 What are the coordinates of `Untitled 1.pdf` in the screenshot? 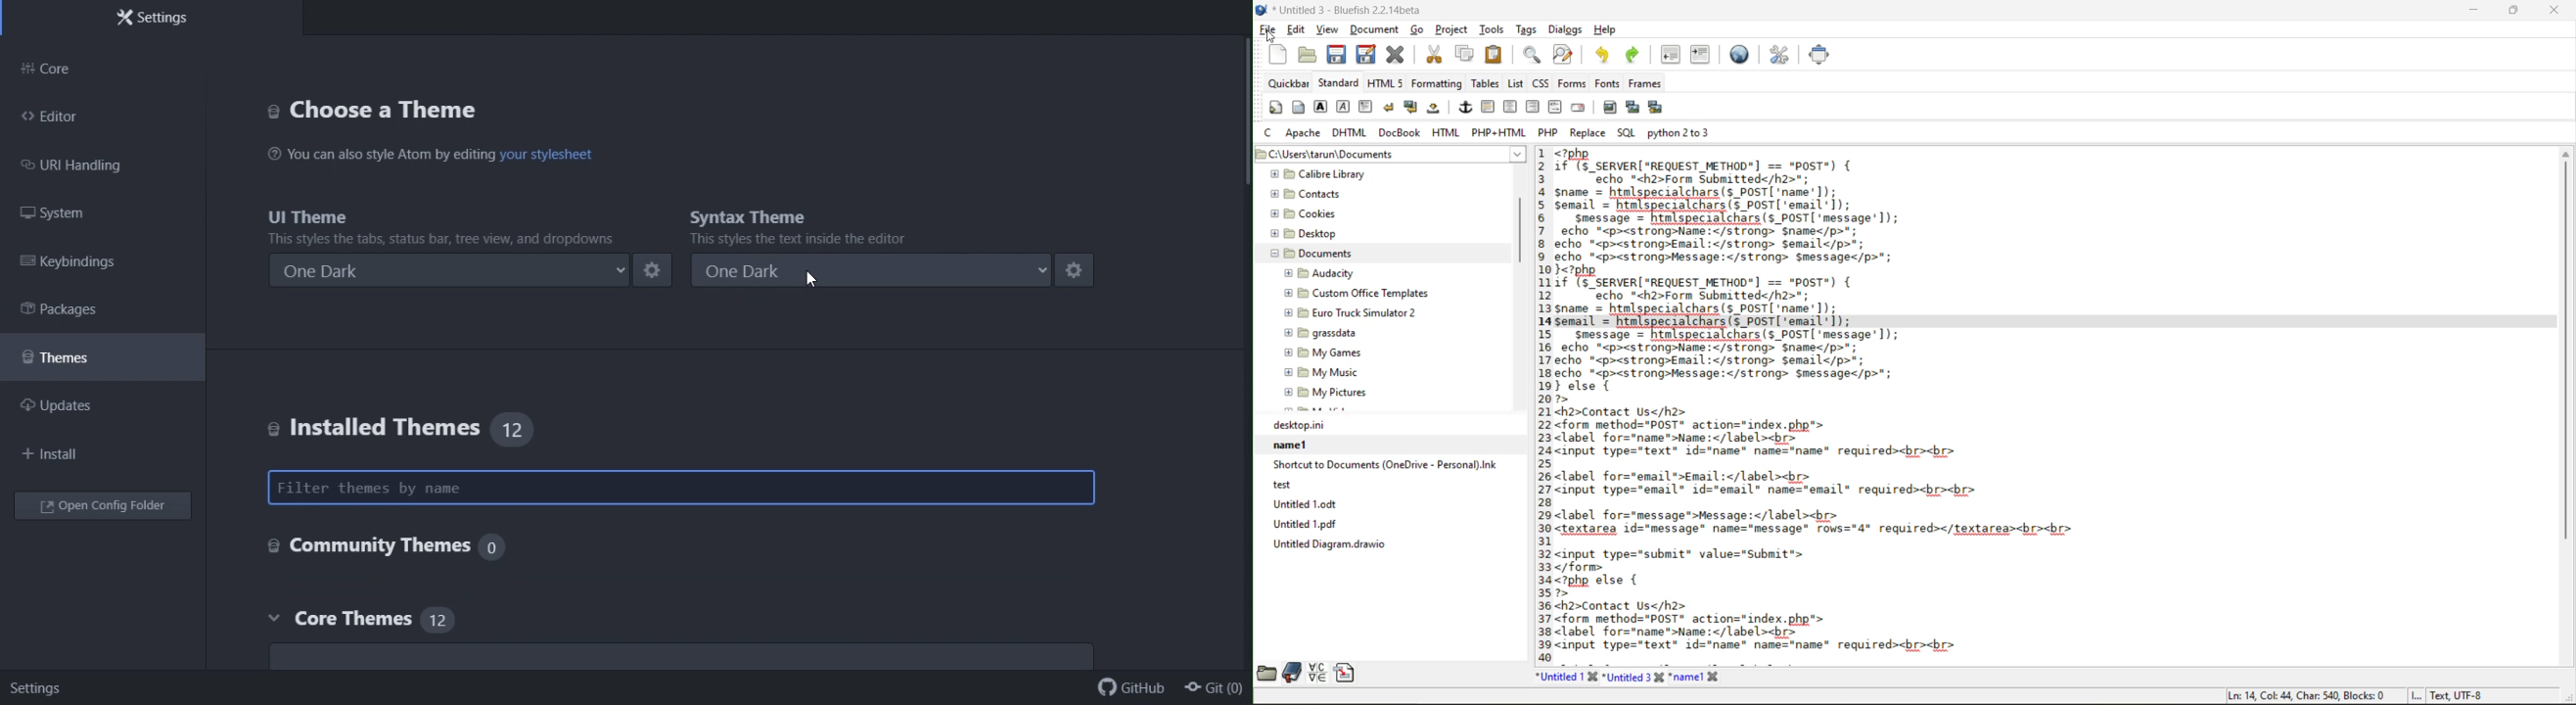 It's located at (1389, 524).